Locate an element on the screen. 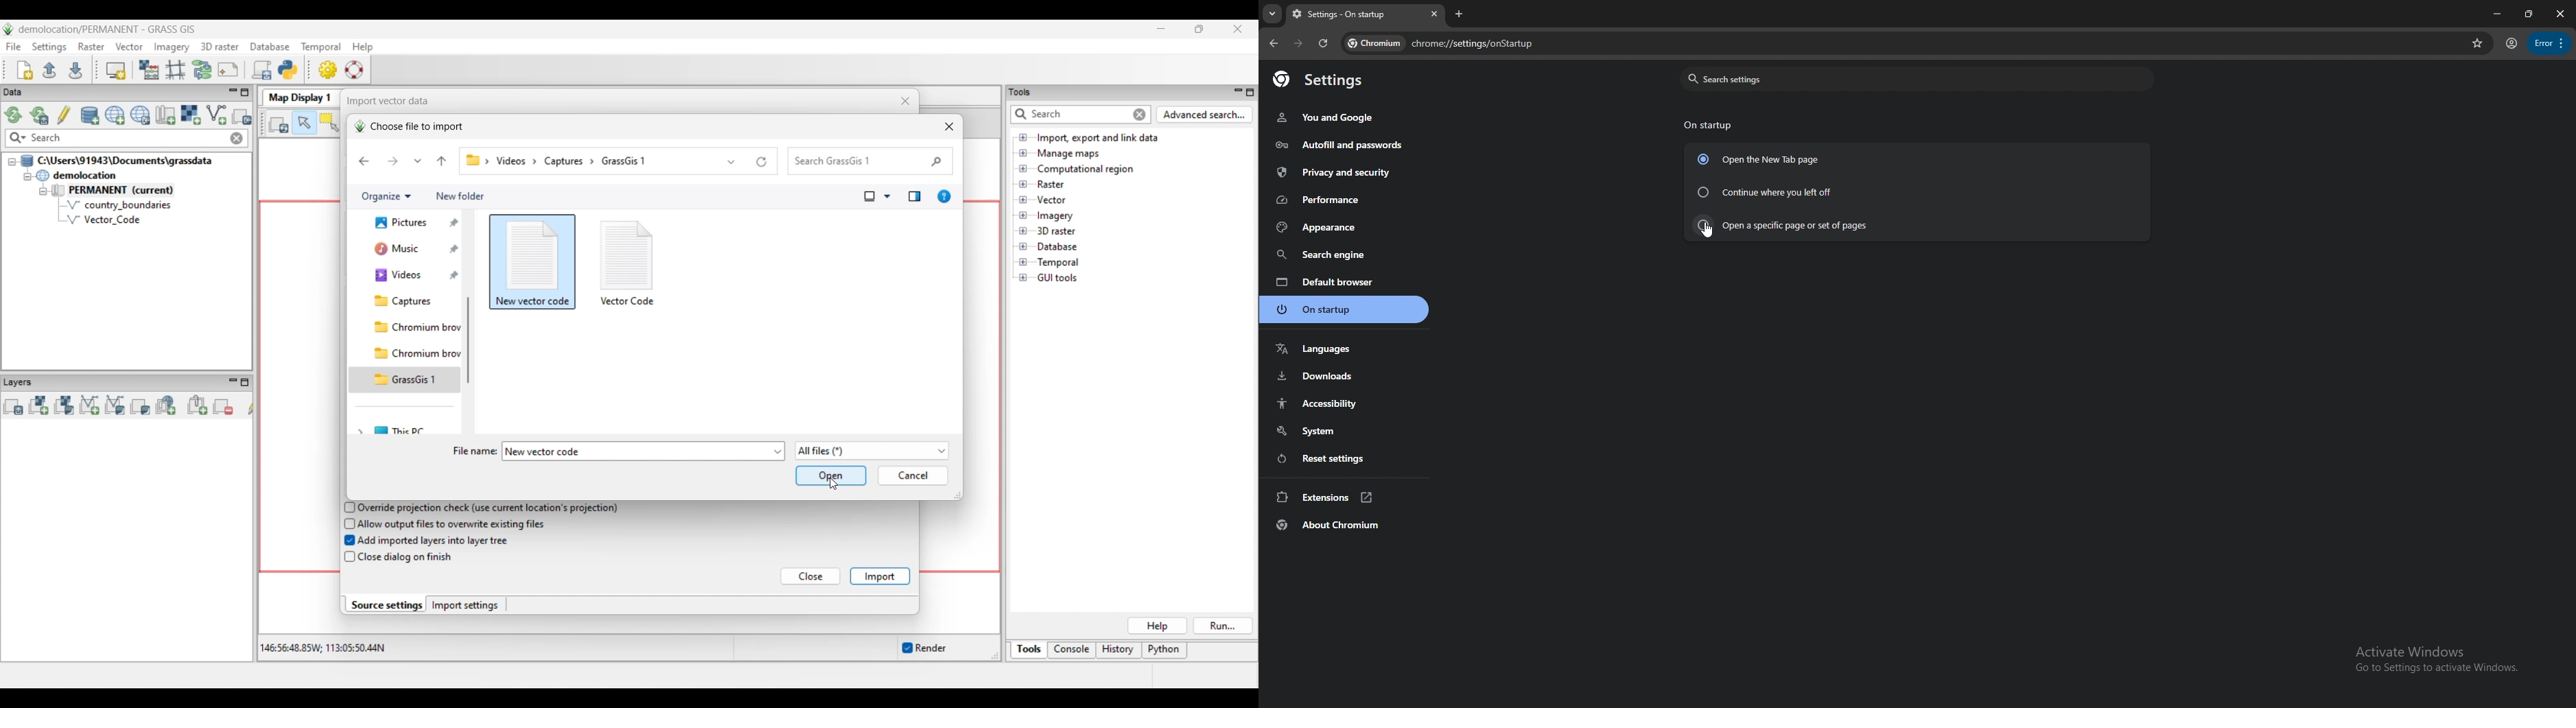 The image size is (2576, 728). tab is located at coordinates (1353, 15).